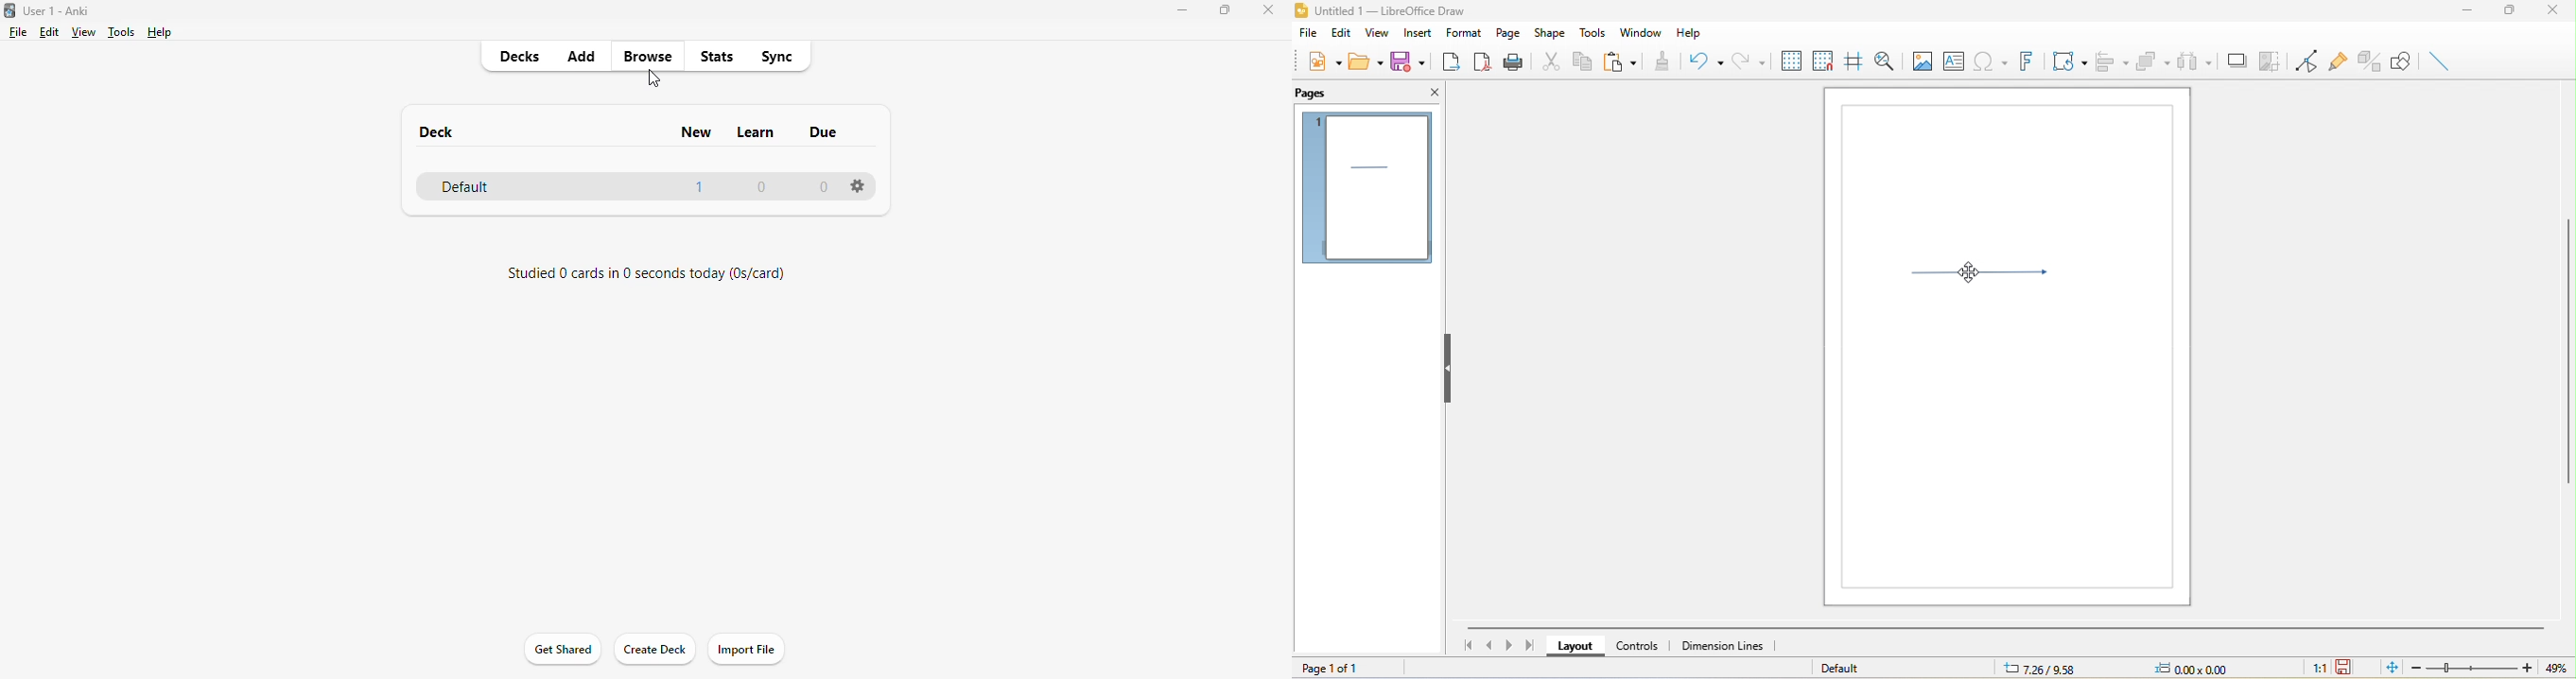  What do you see at coordinates (2052, 669) in the screenshot?
I see `7.26/9.58` at bounding box center [2052, 669].